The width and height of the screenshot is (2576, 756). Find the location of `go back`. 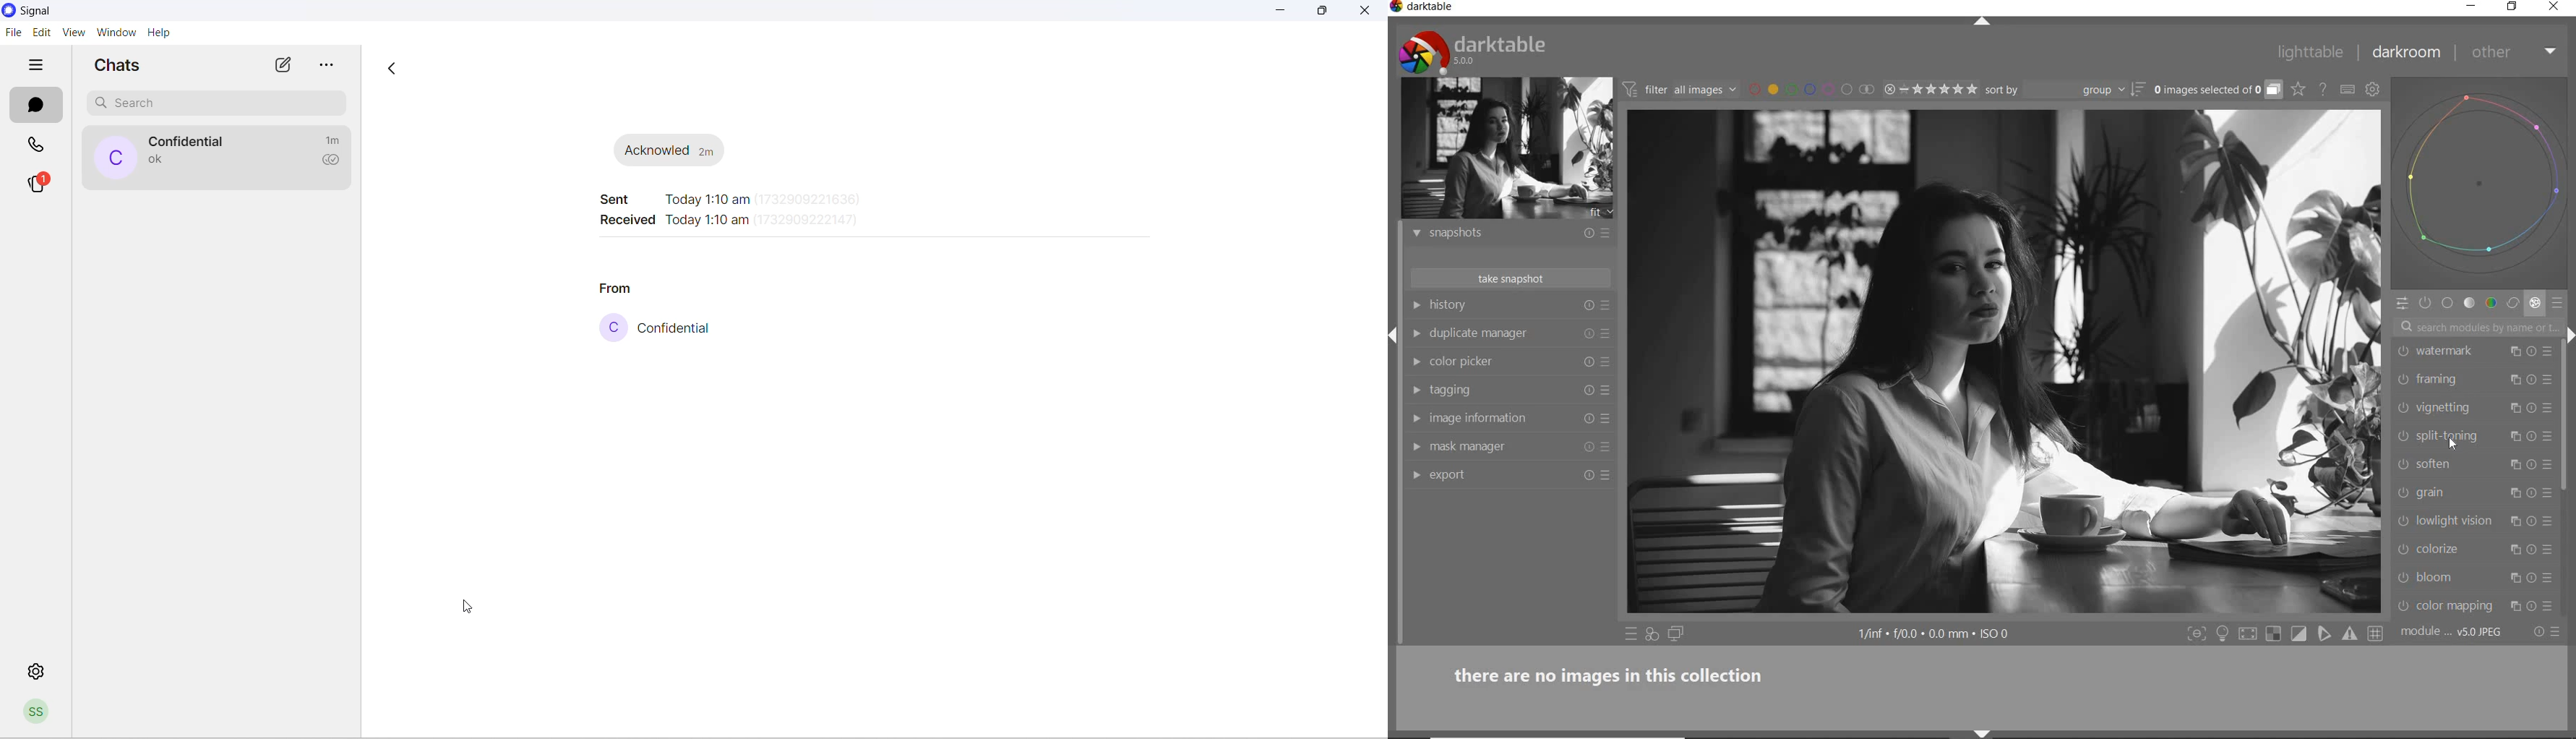

go back is located at coordinates (400, 68).